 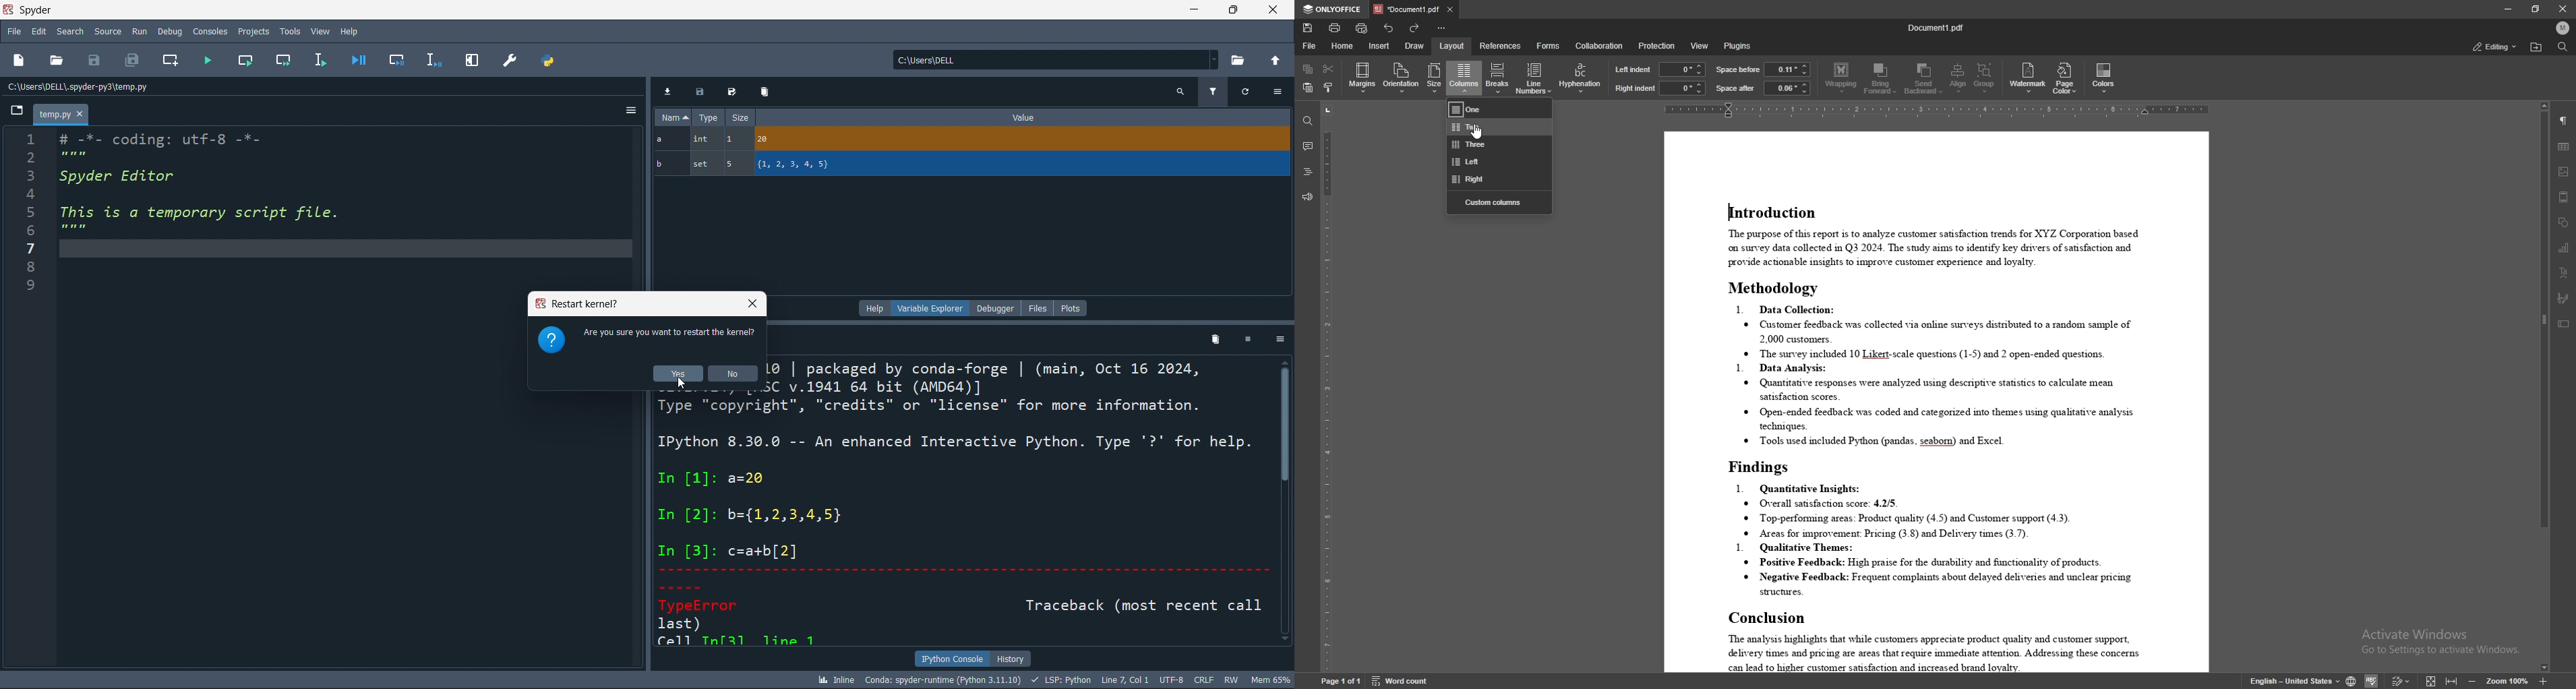 I want to click on header/footer, so click(x=2564, y=197).